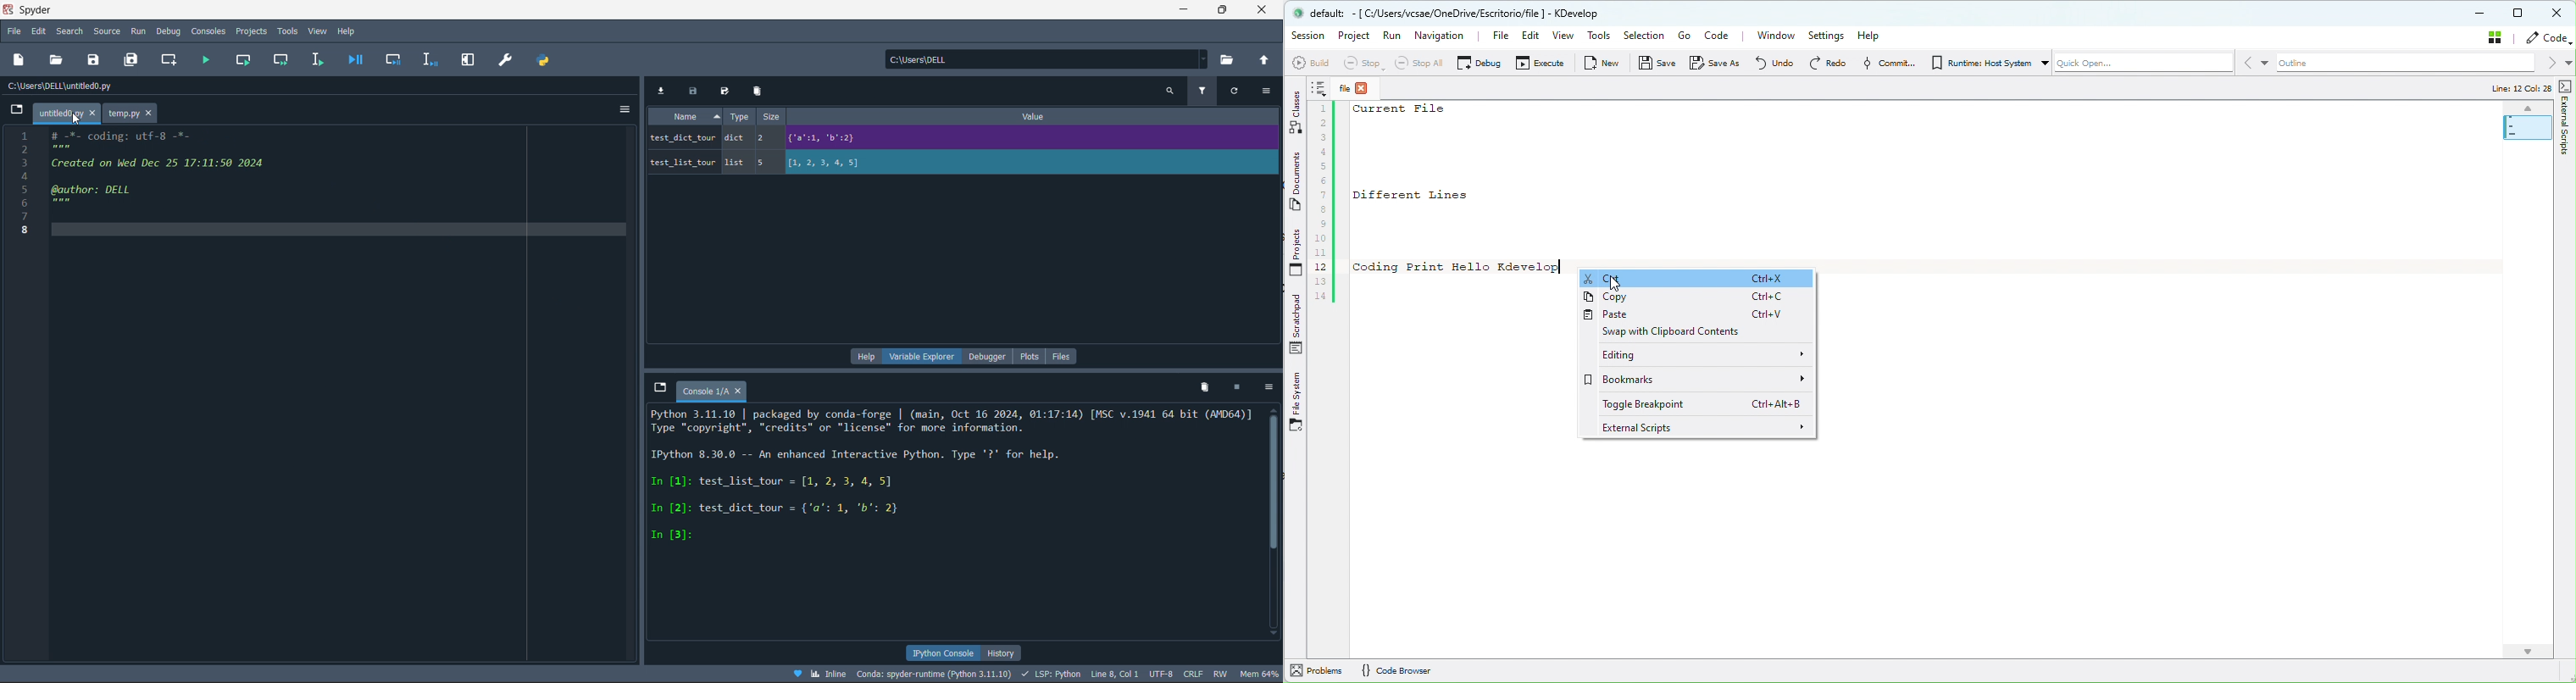 The height and width of the screenshot is (700, 2576). I want to click on change directory, so click(1263, 61).